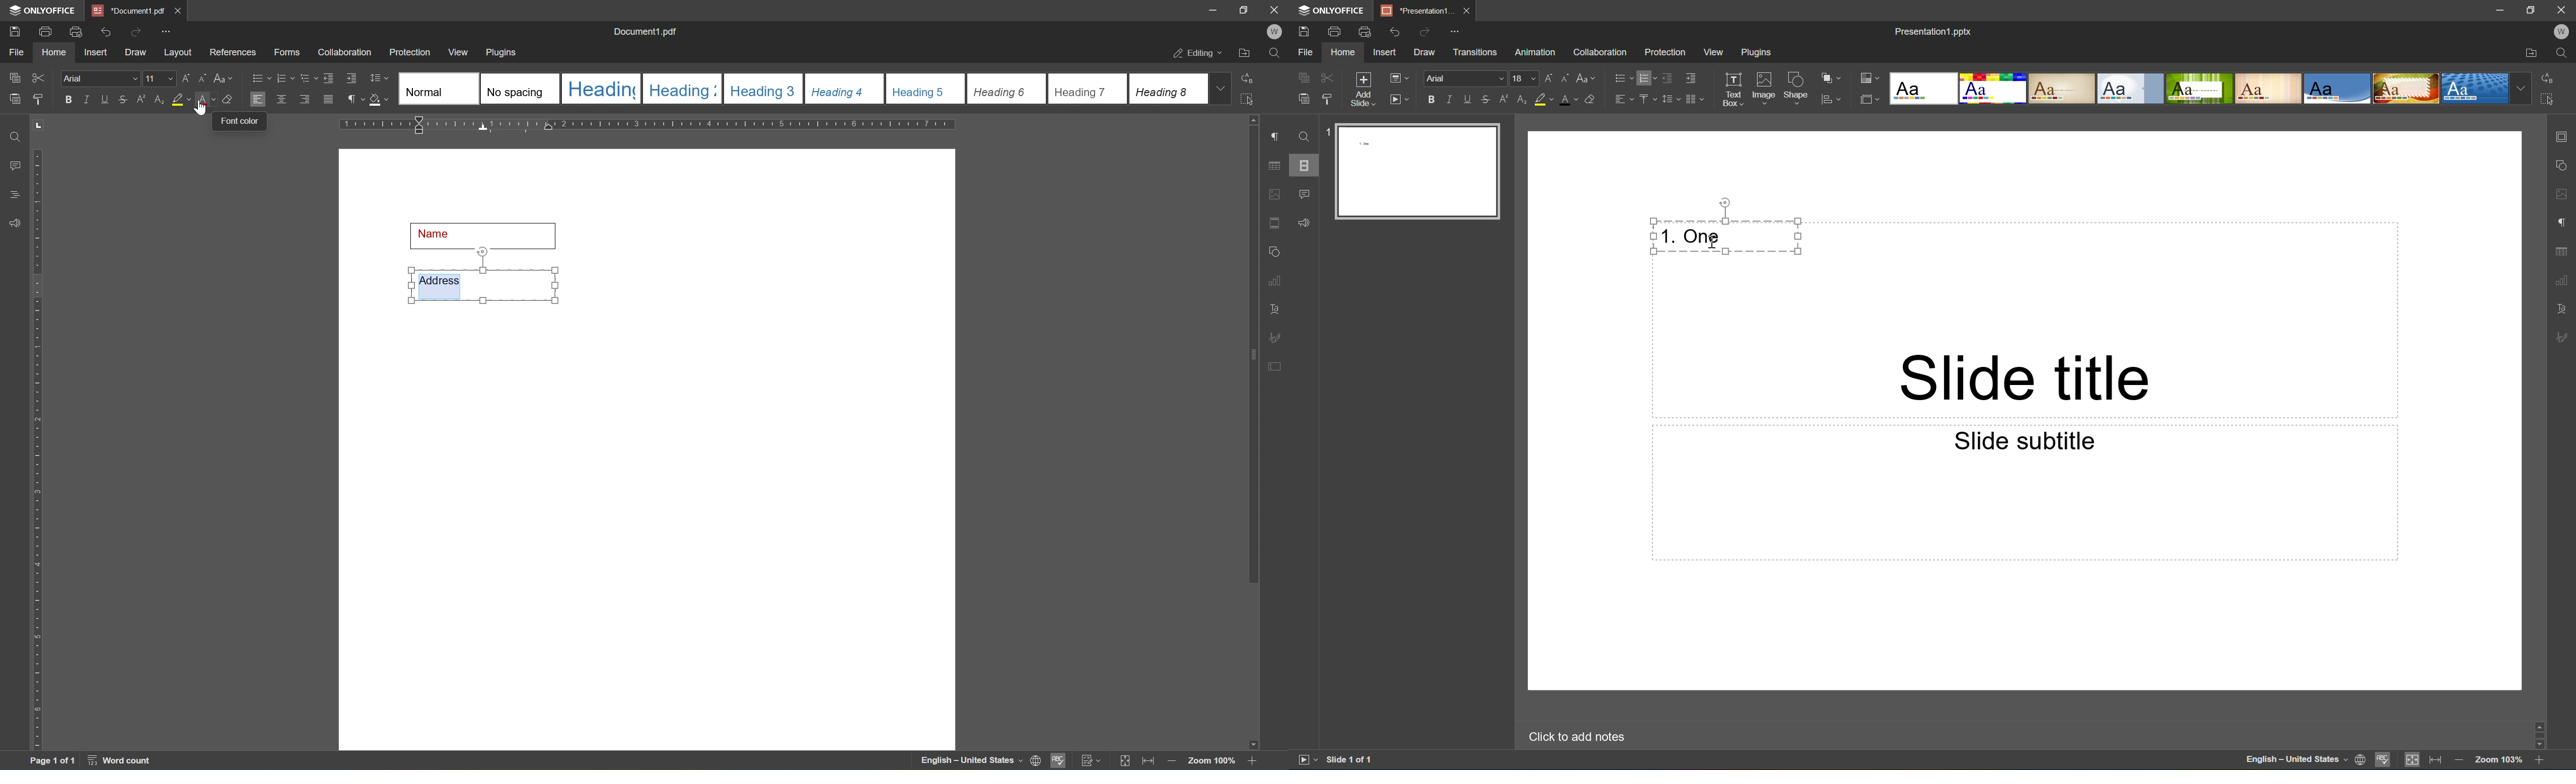 This screenshot has height=784, width=2576. What do you see at coordinates (1304, 191) in the screenshot?
I see `Comments` at bounding box center [1304, 191].